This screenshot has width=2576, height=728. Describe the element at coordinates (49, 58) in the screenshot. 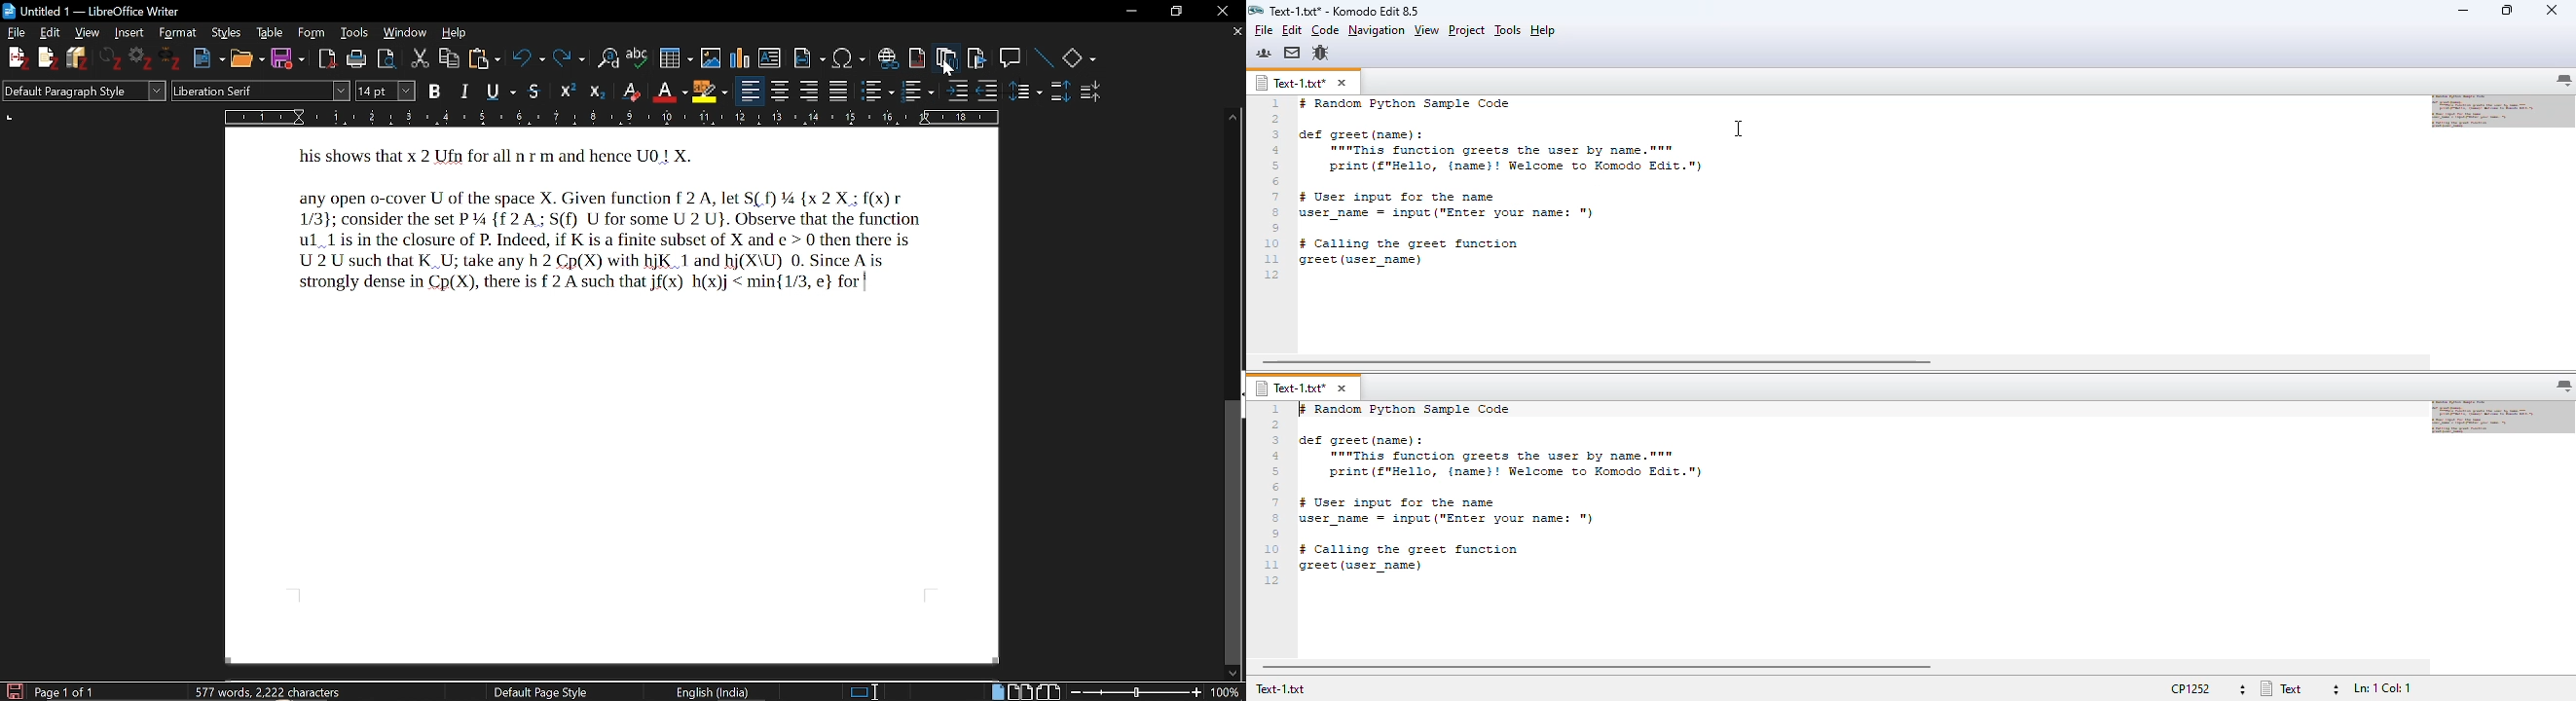

I see `Add note` at that location.